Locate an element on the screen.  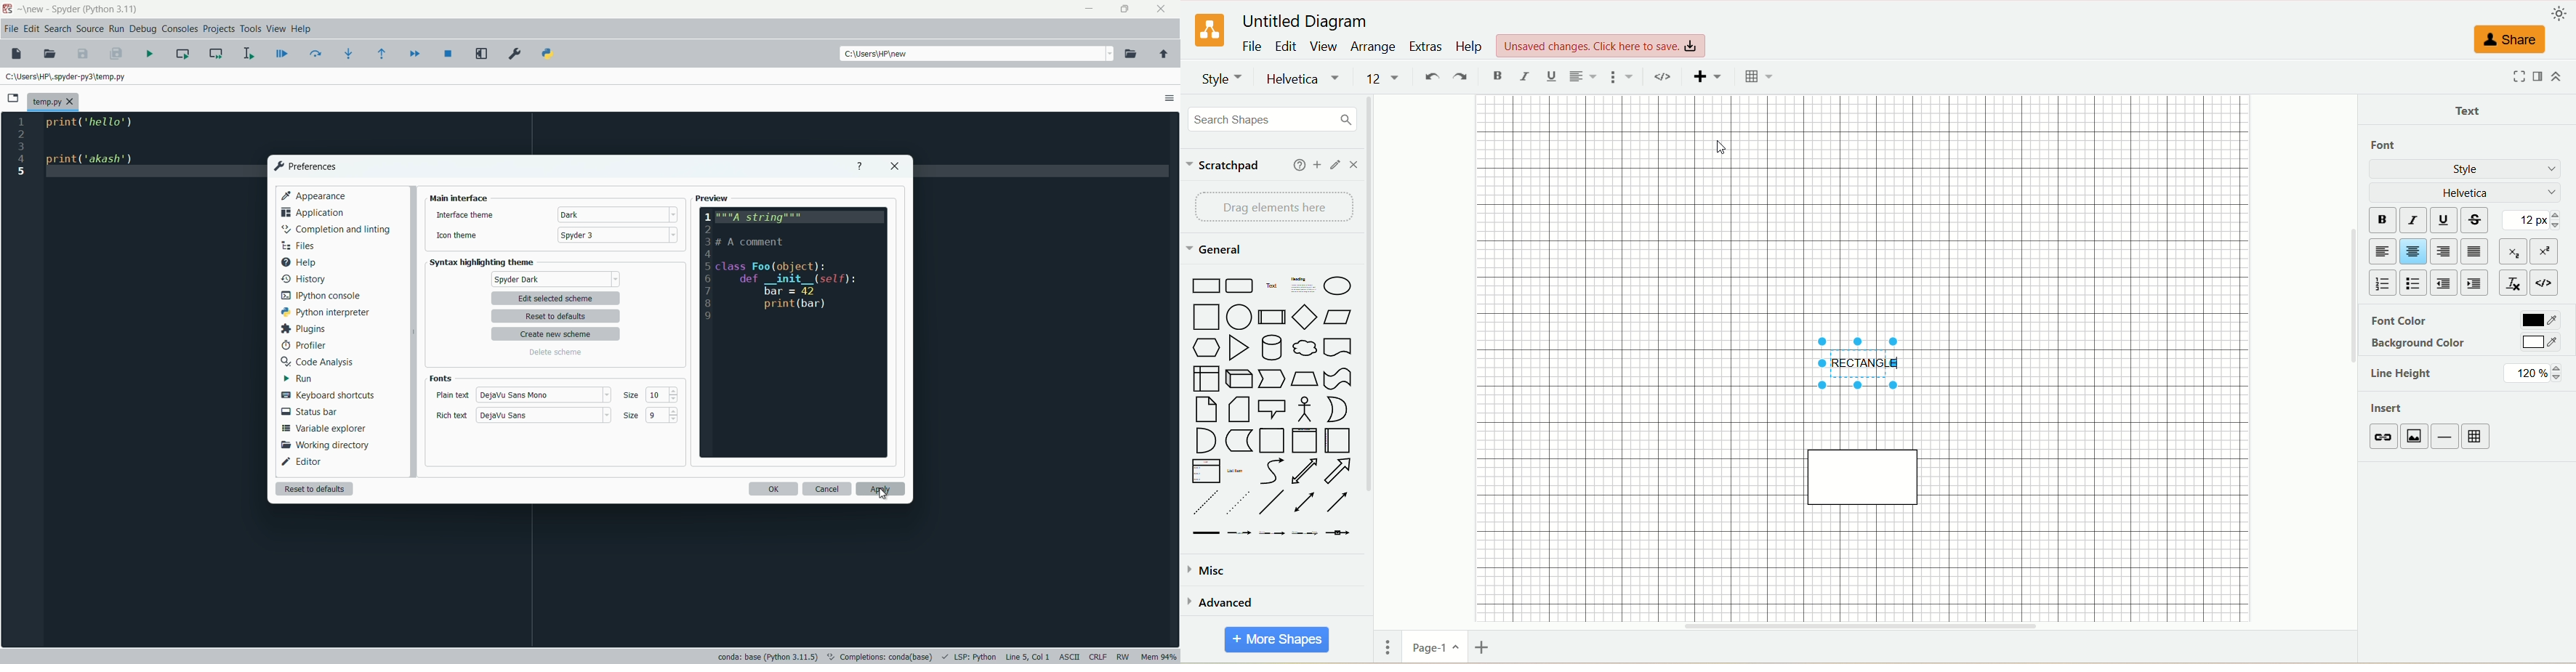
keyboard shortcuts is located at coordinates (327, 396).